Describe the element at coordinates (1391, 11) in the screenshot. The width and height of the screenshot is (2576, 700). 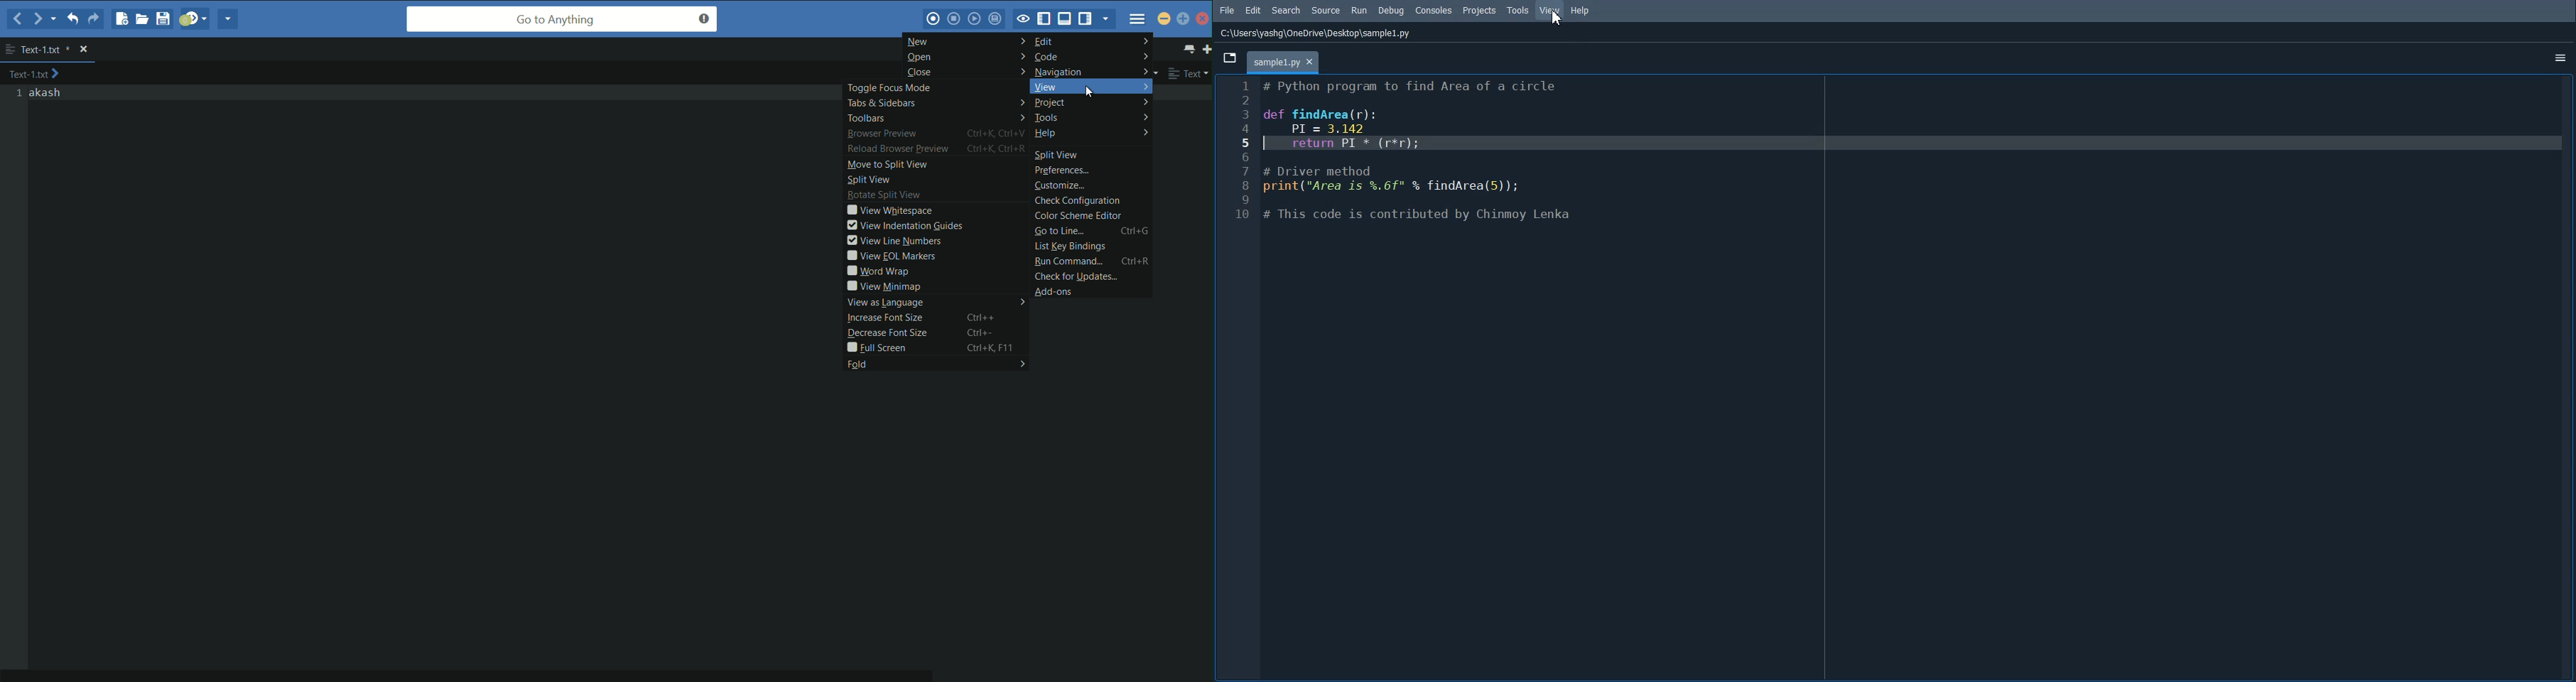
I see `Debug` at that location.